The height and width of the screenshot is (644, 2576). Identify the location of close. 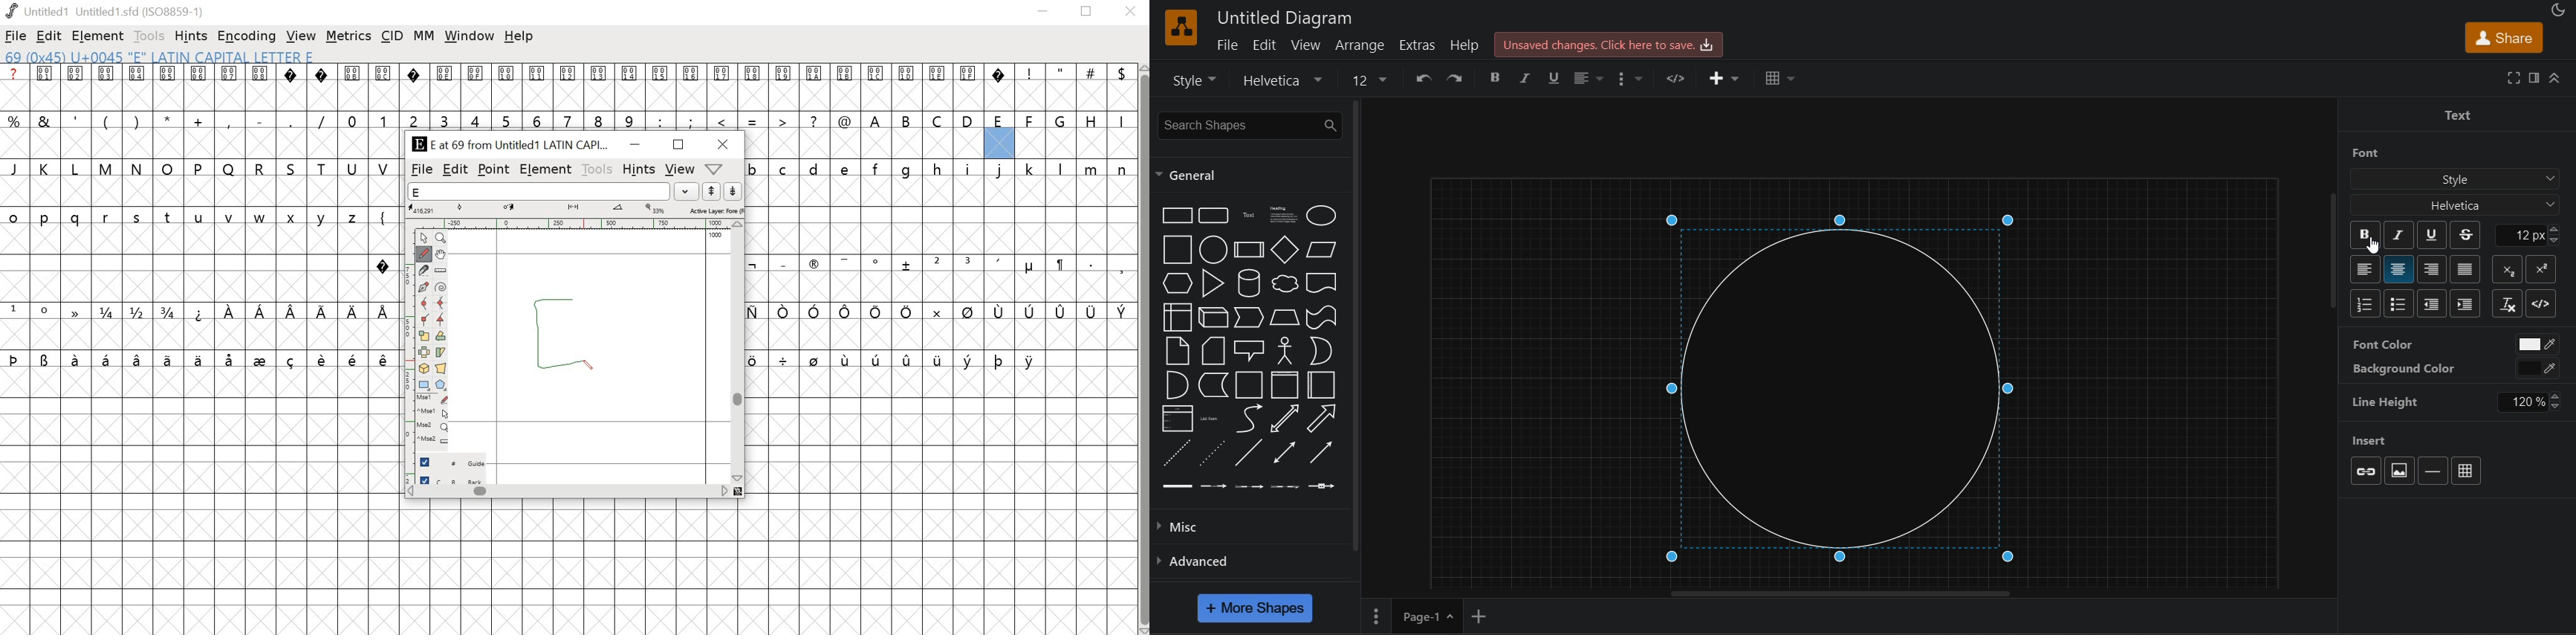
(1131, 12).